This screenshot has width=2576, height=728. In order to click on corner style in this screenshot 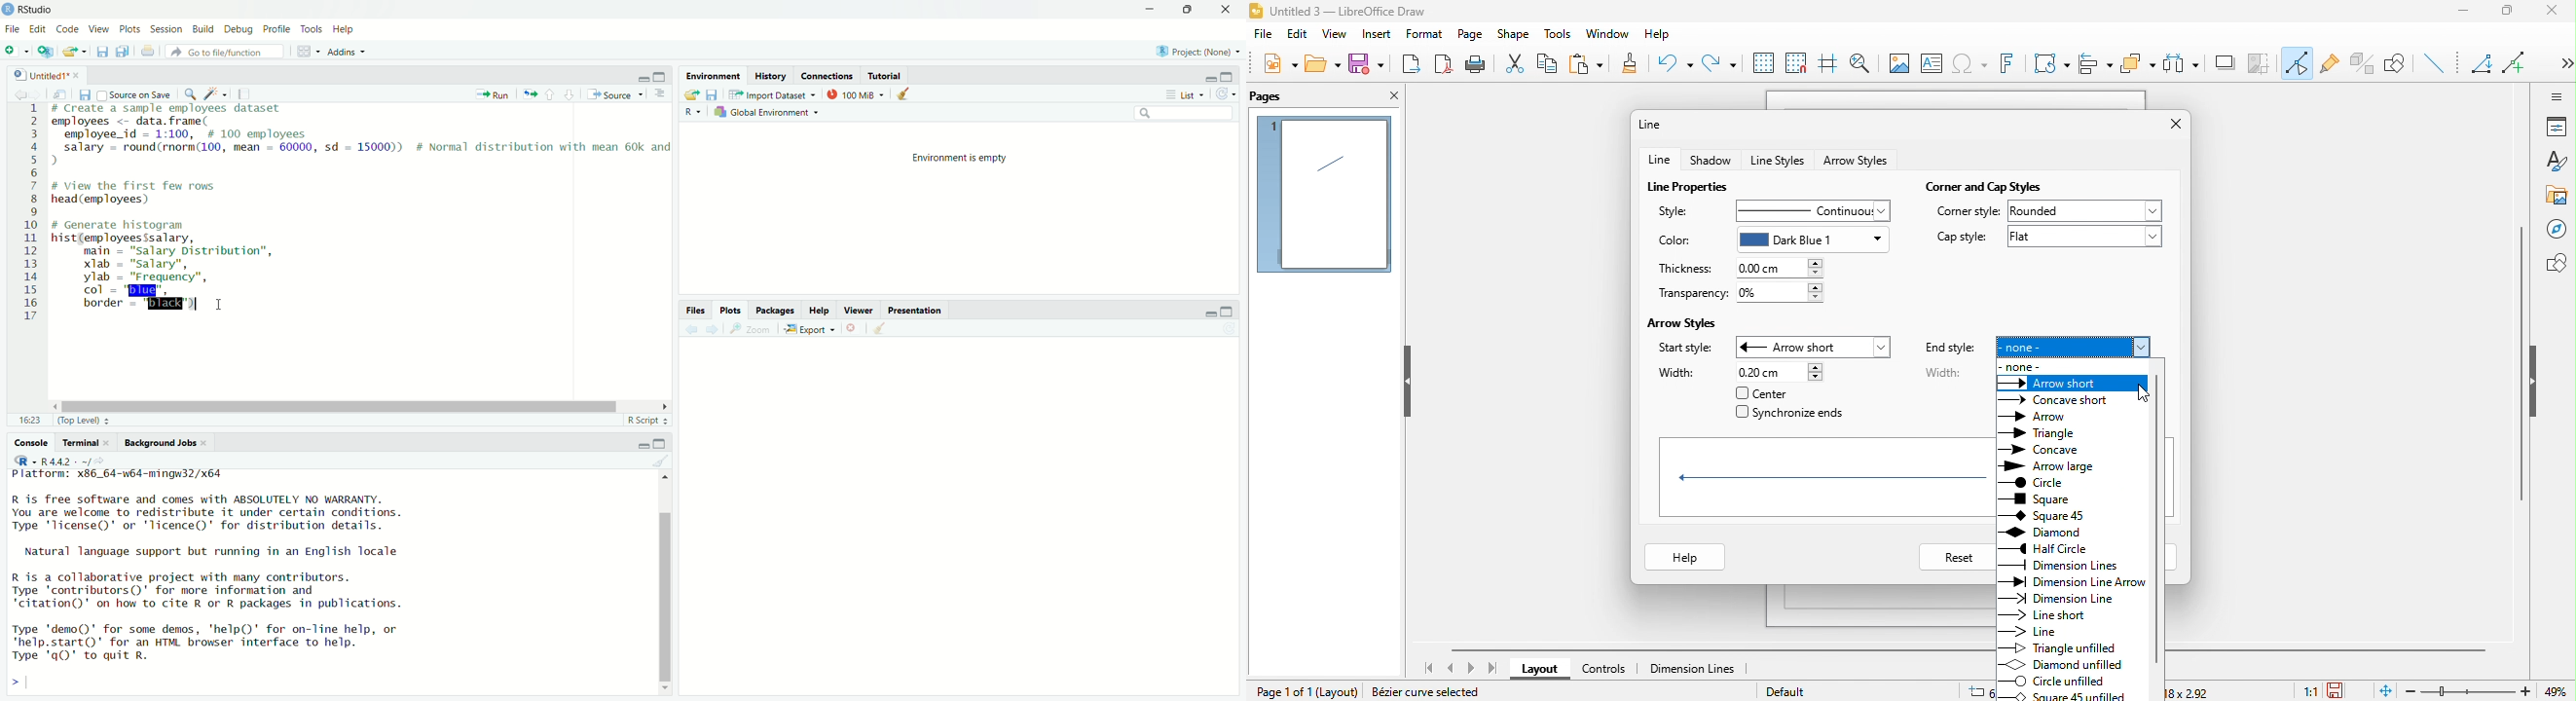, I will do `click(1969, 213)`.